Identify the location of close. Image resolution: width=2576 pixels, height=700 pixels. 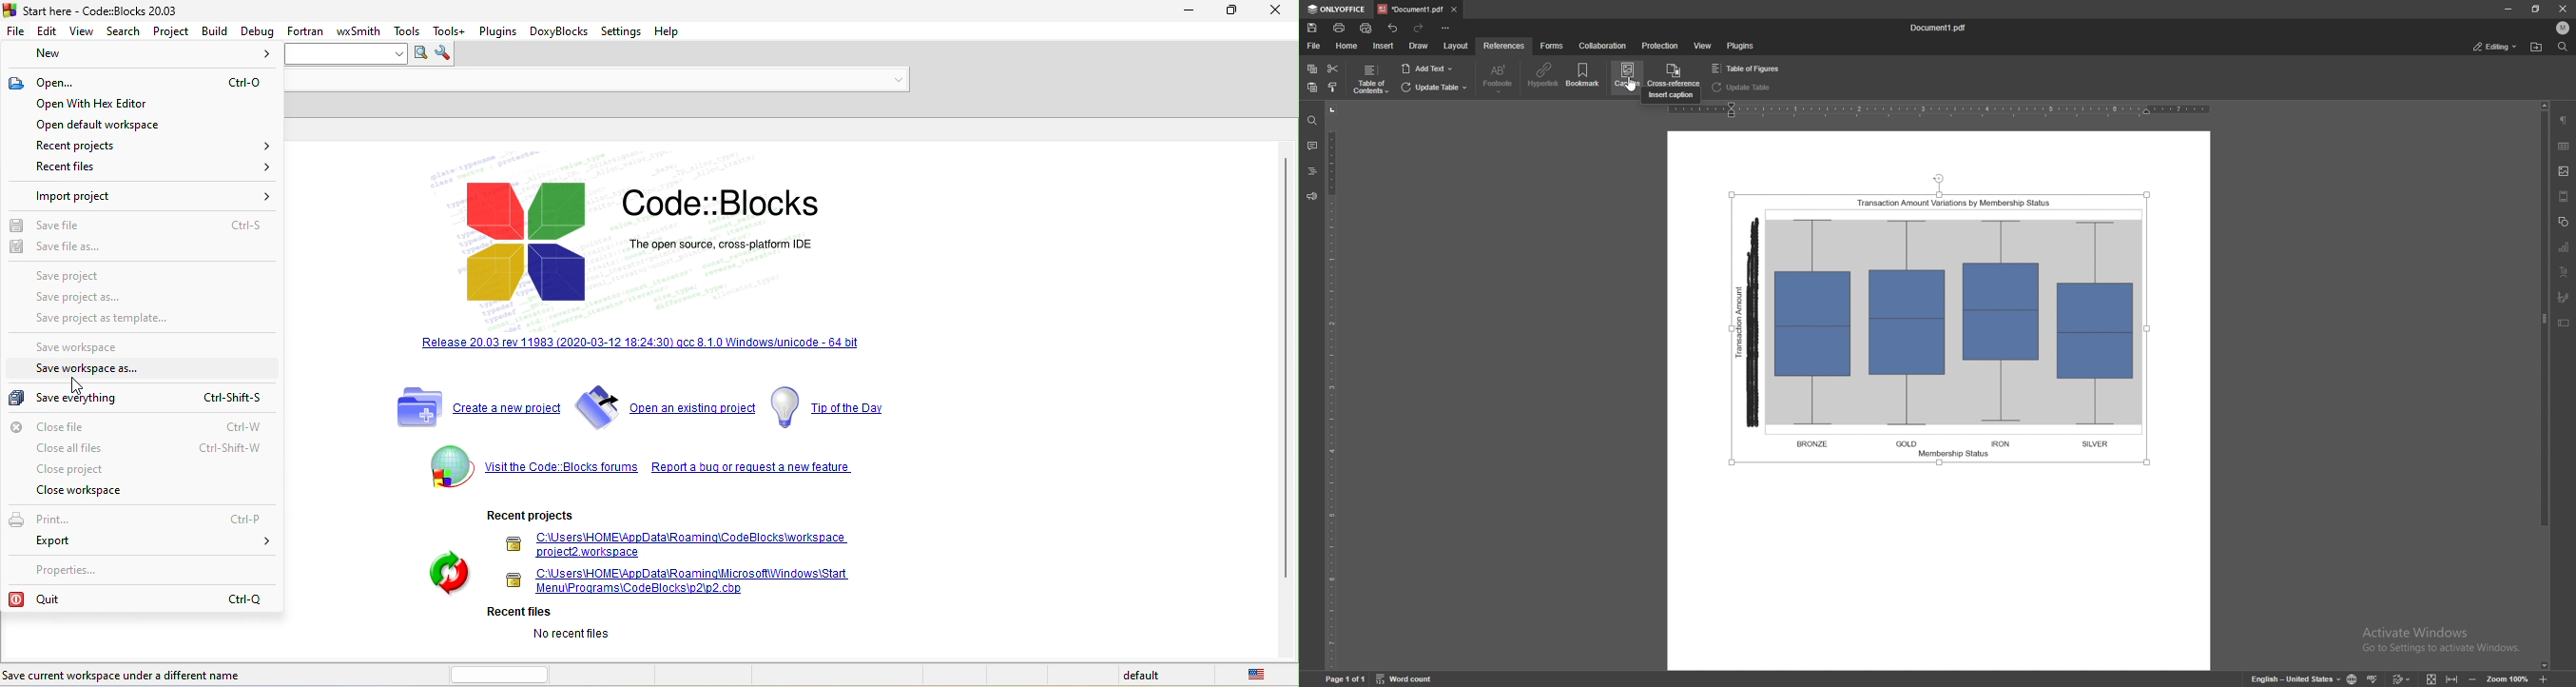
(2562, 9).